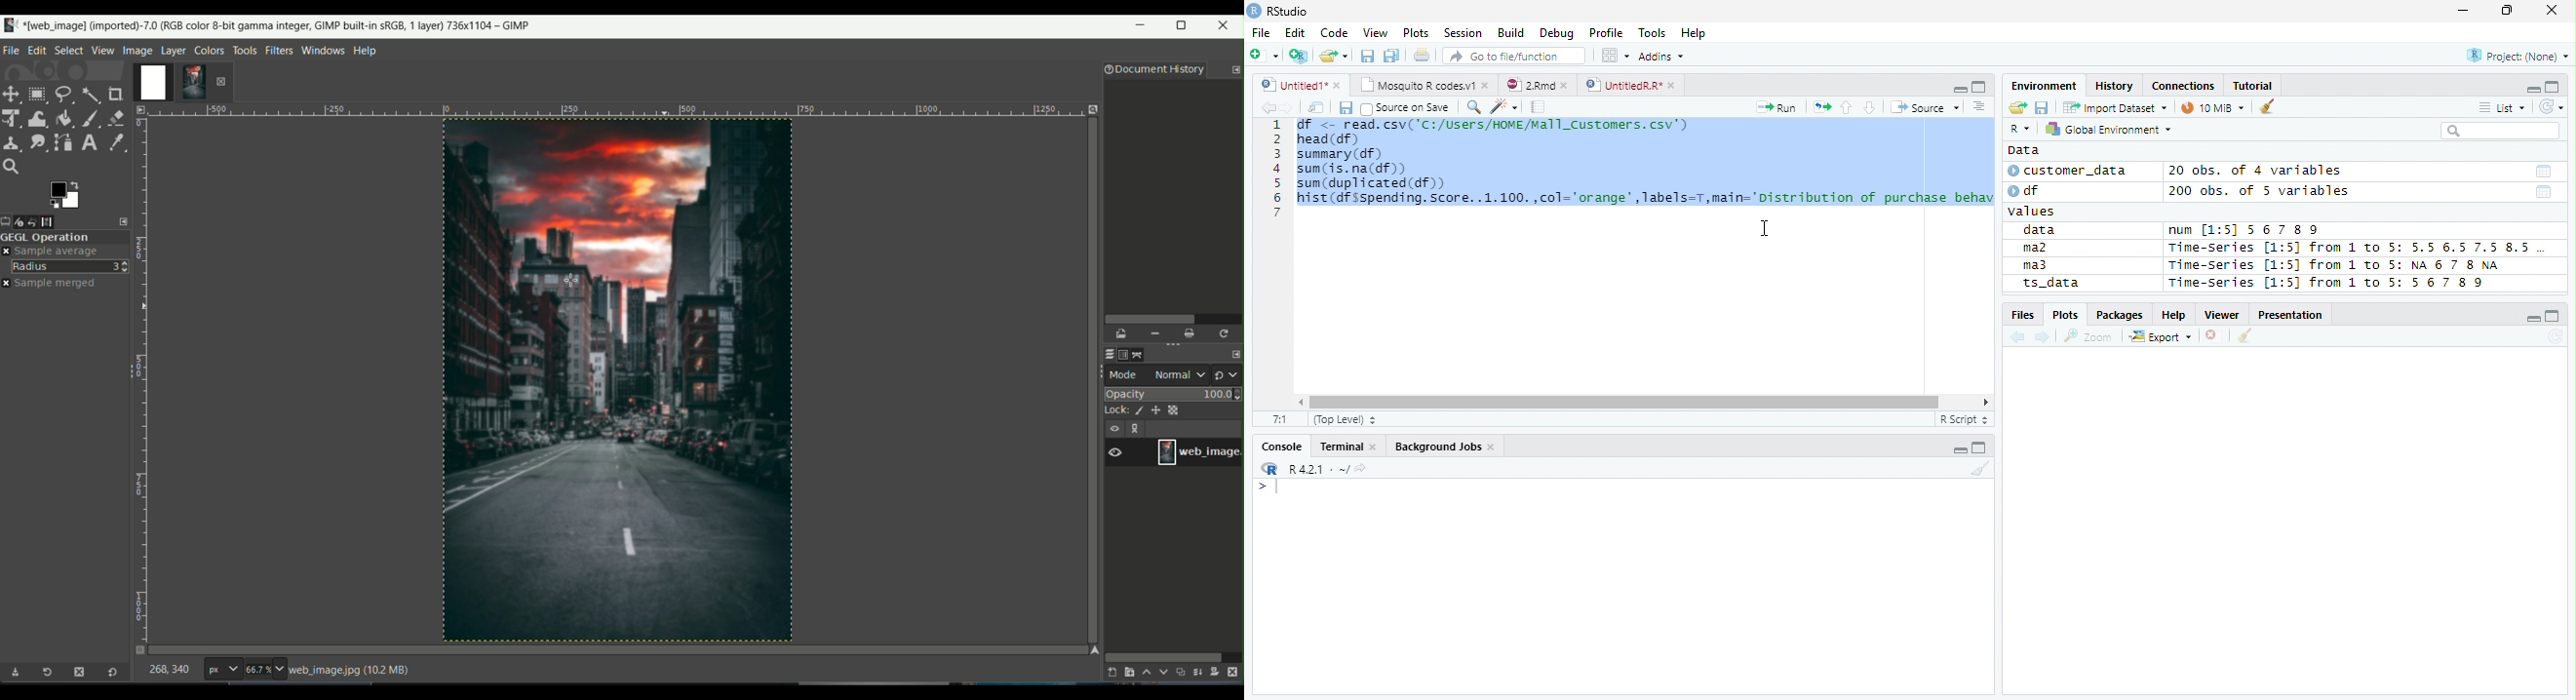 The image size is (2576, 700). Describe the element at coordinates (1641, 404) in the screenshot. I see `Scroll` at that location.